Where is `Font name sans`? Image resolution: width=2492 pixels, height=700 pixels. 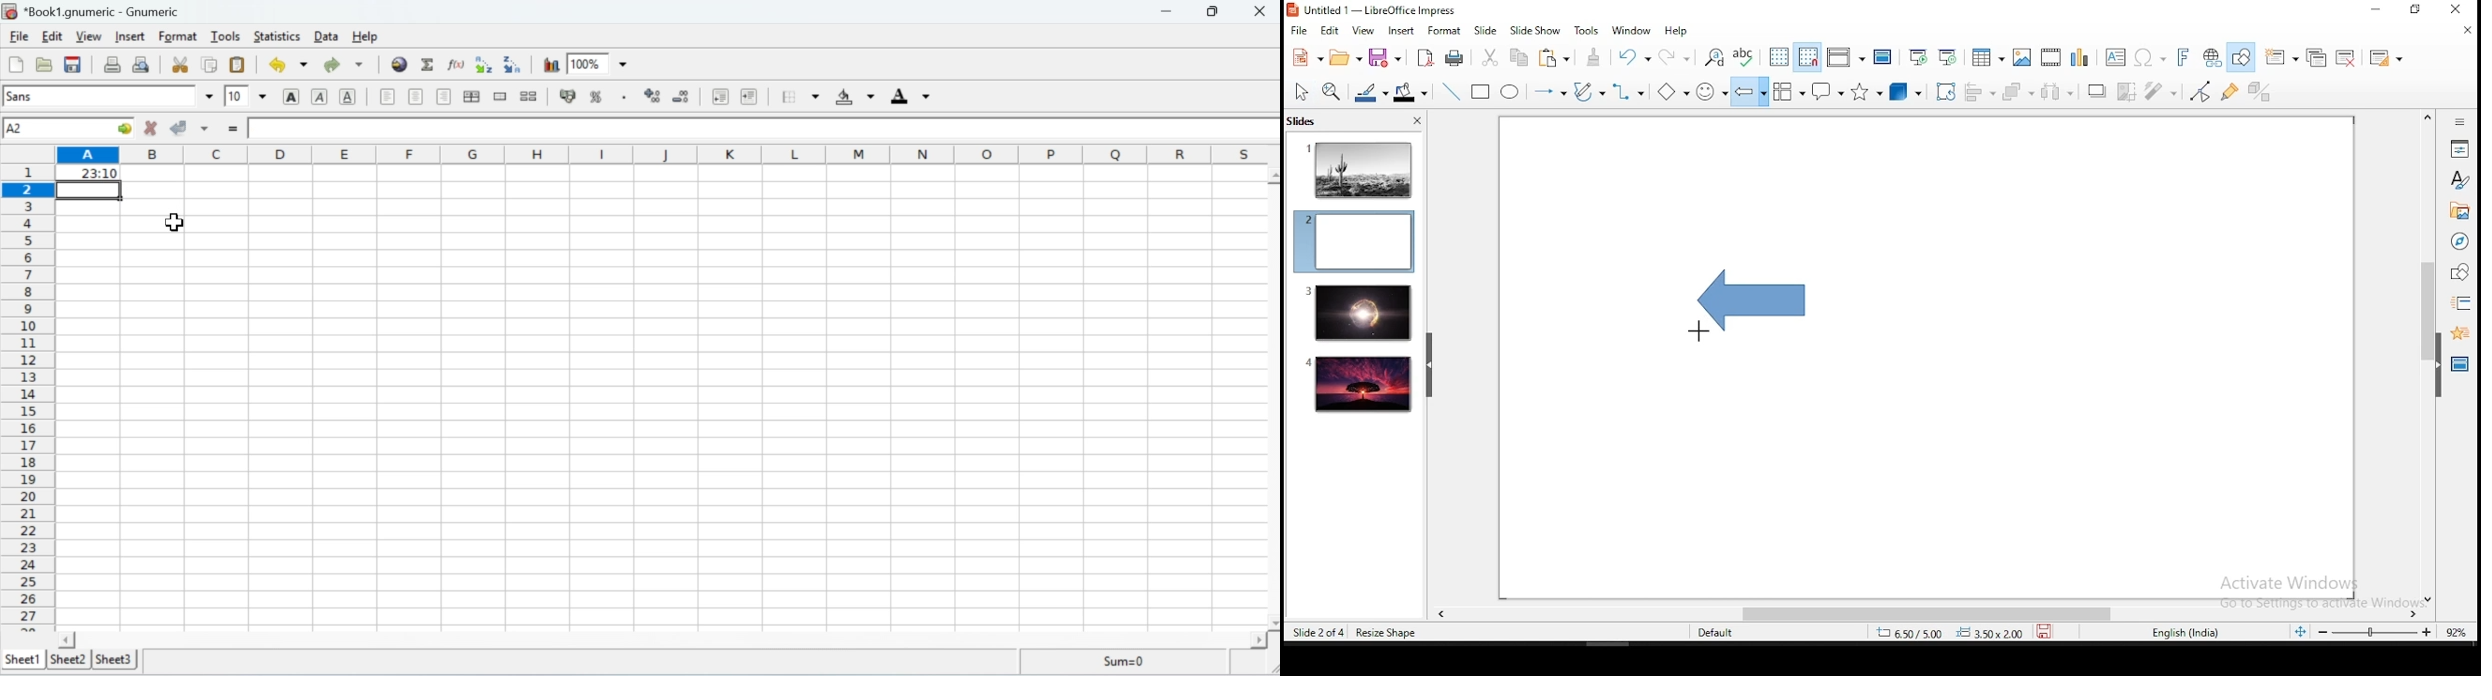
Font name sans is located at coordinates (107, 97).